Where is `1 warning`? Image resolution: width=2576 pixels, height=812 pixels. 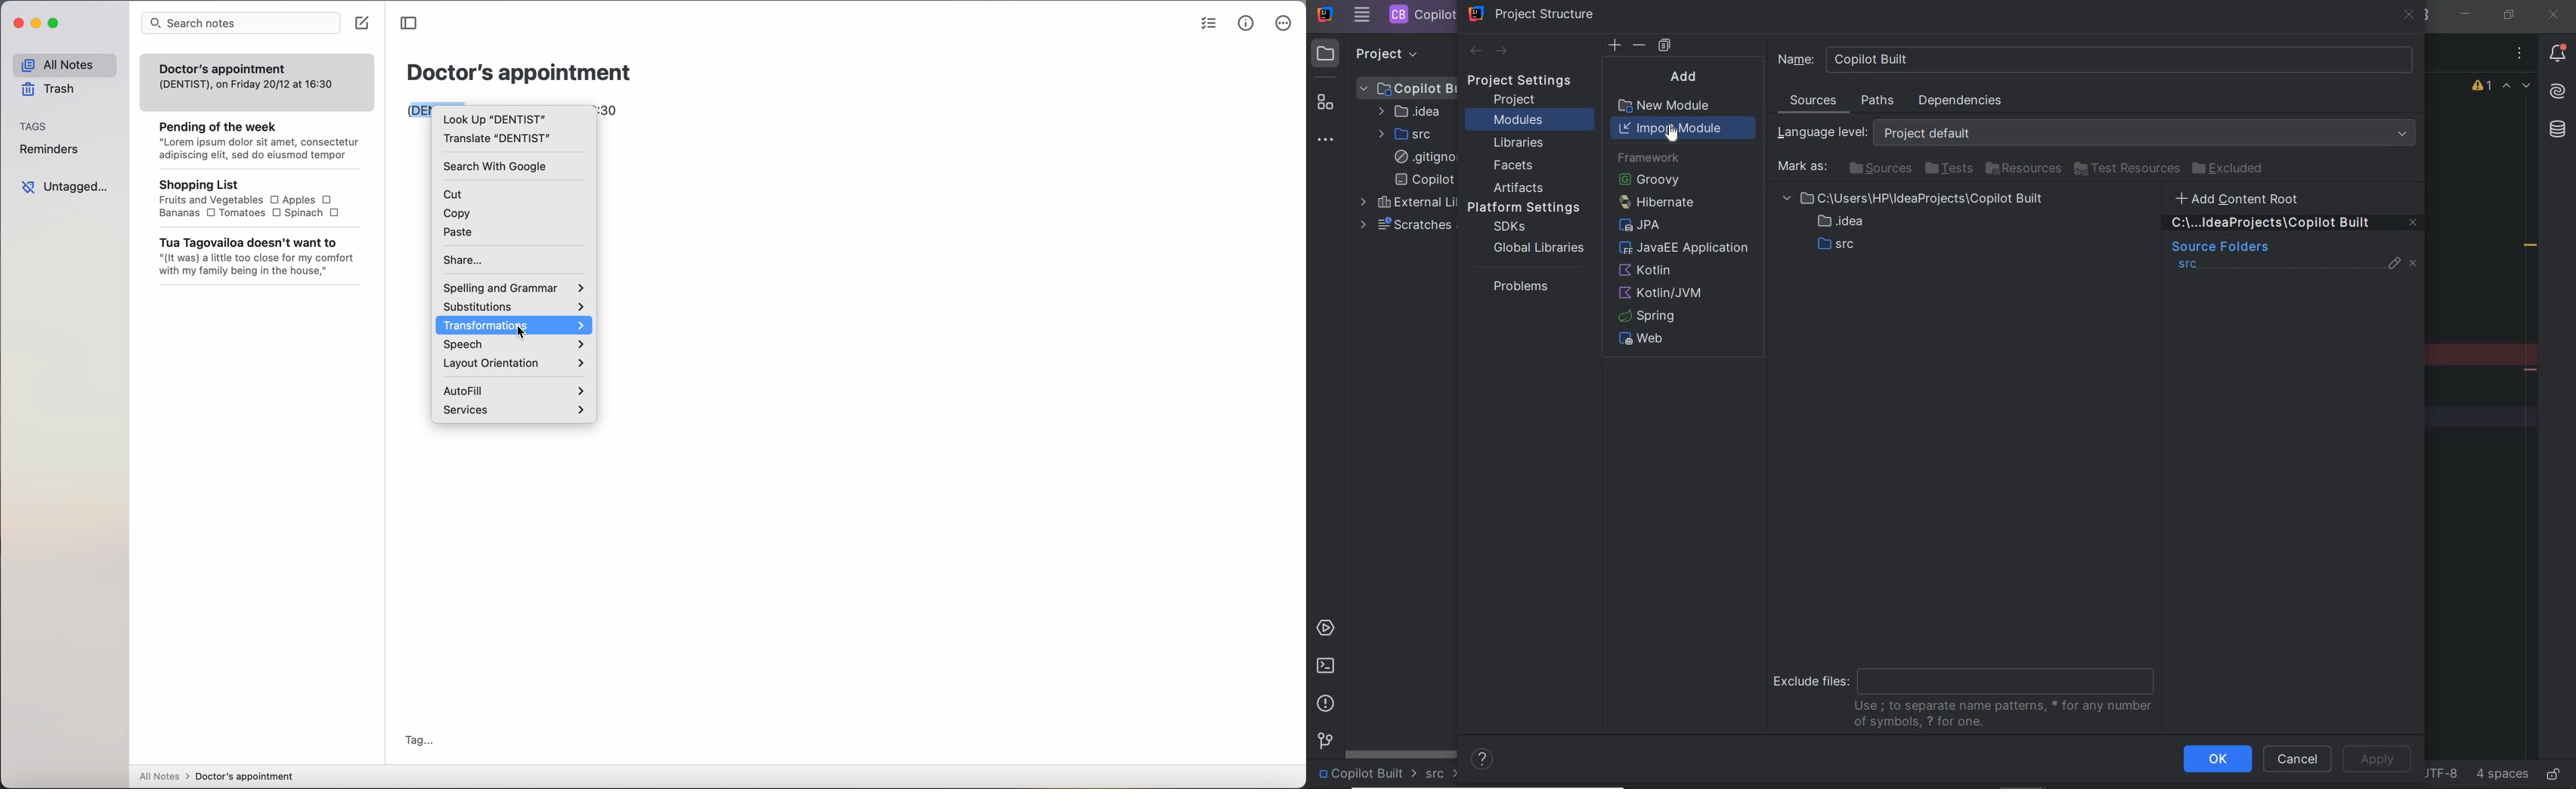
1 warning is located at coordinates (2483, 88).